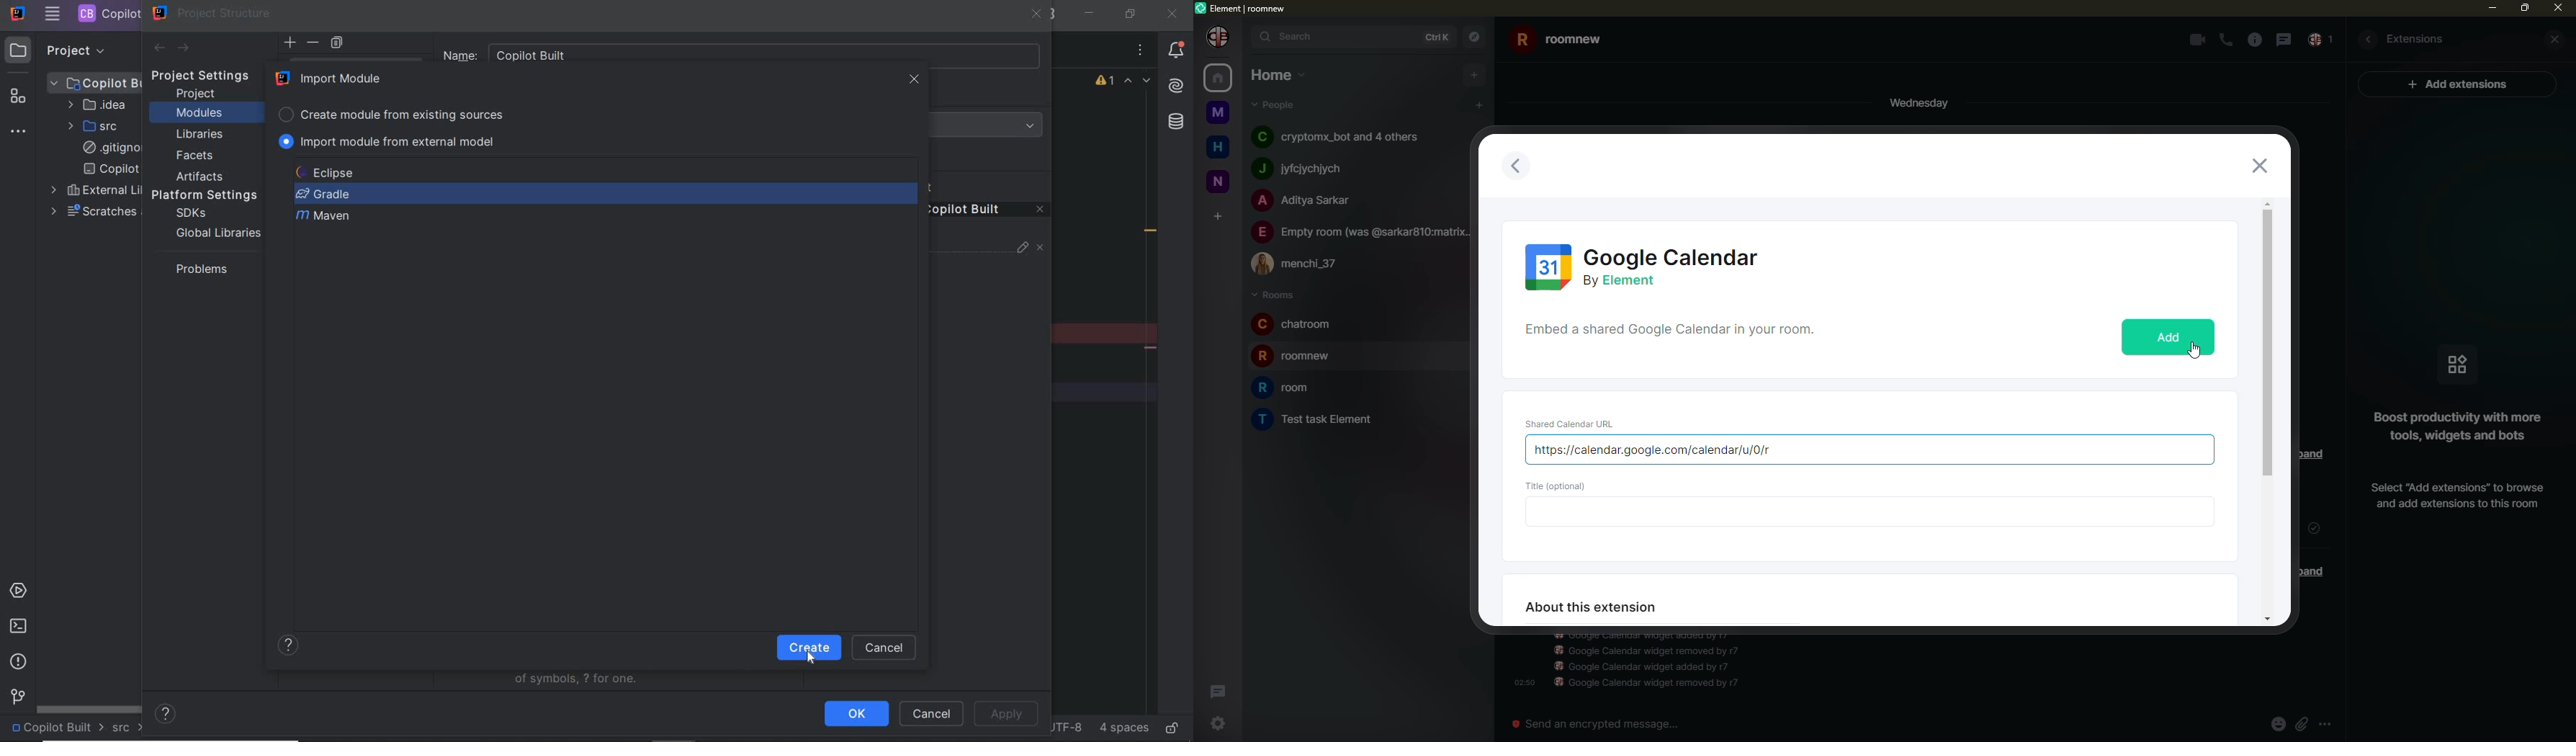  What do you see at coordinates (216, 232) in the screenshot?
I see `global libraries` at bounding box center [216, 232].